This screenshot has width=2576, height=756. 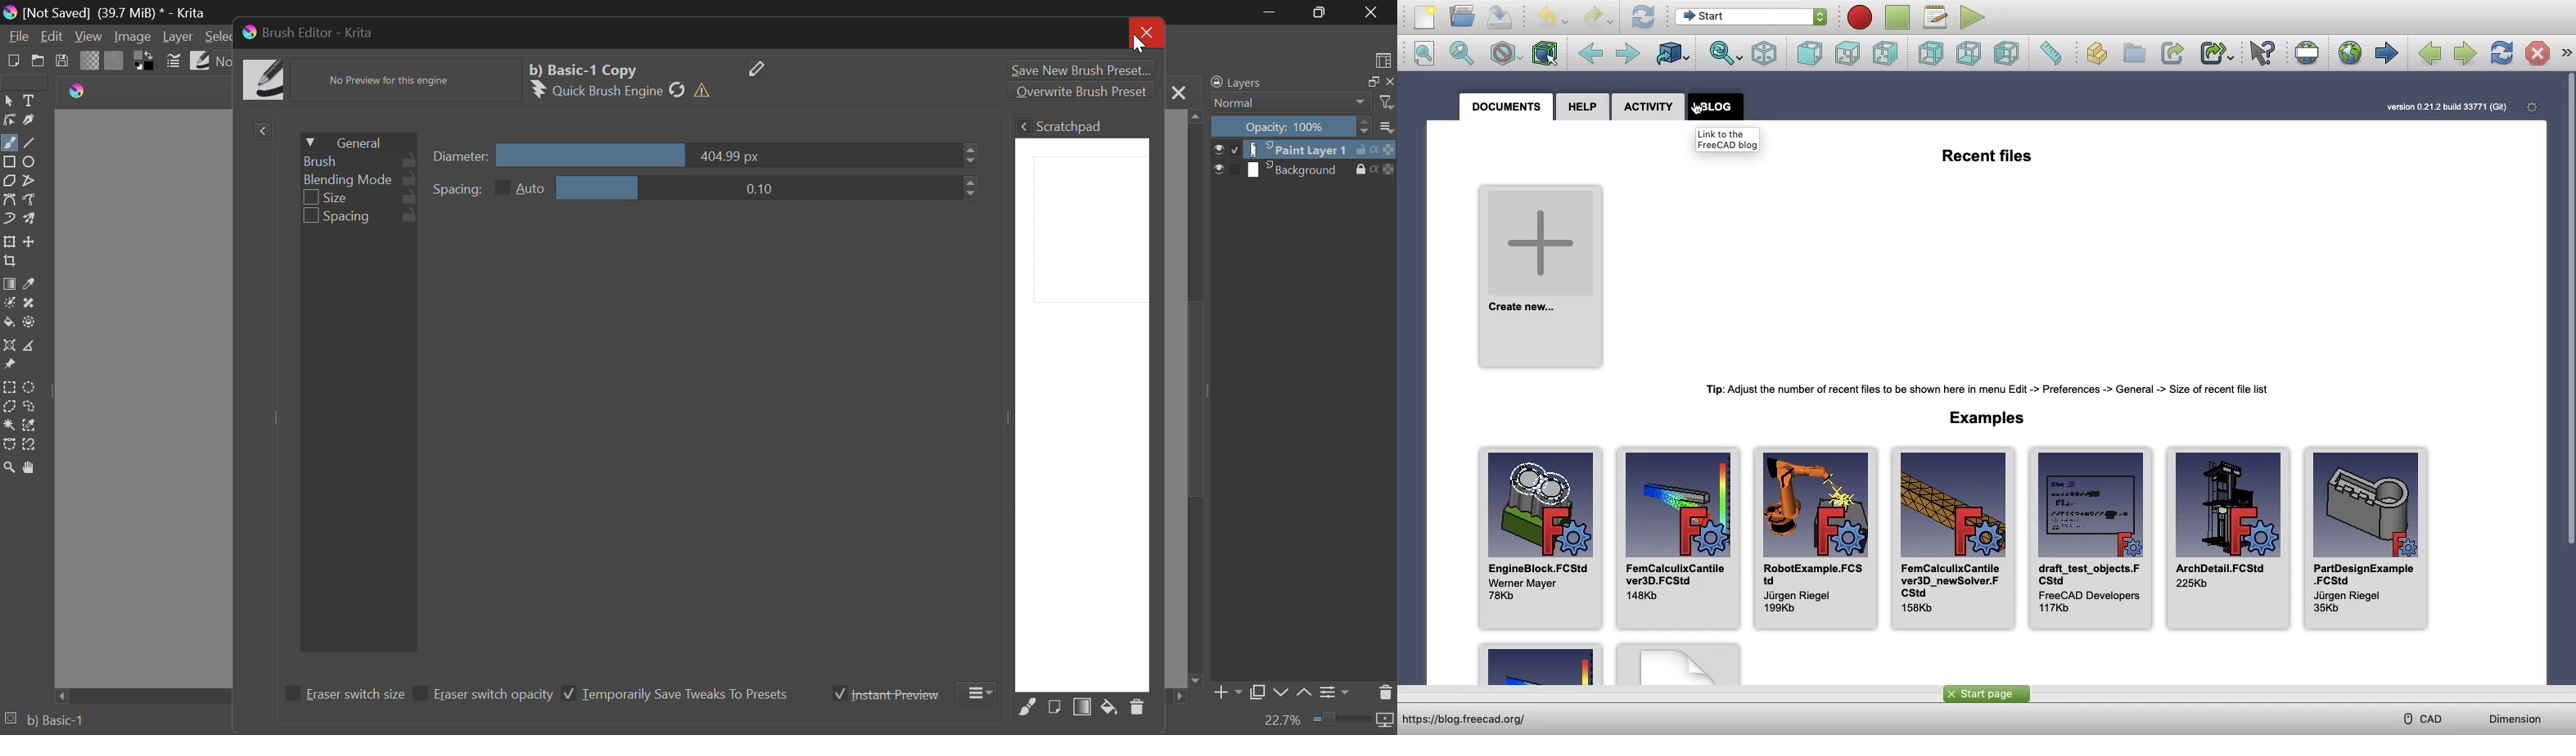 I want to click on No Preview Available, so click(x=393, y=81).